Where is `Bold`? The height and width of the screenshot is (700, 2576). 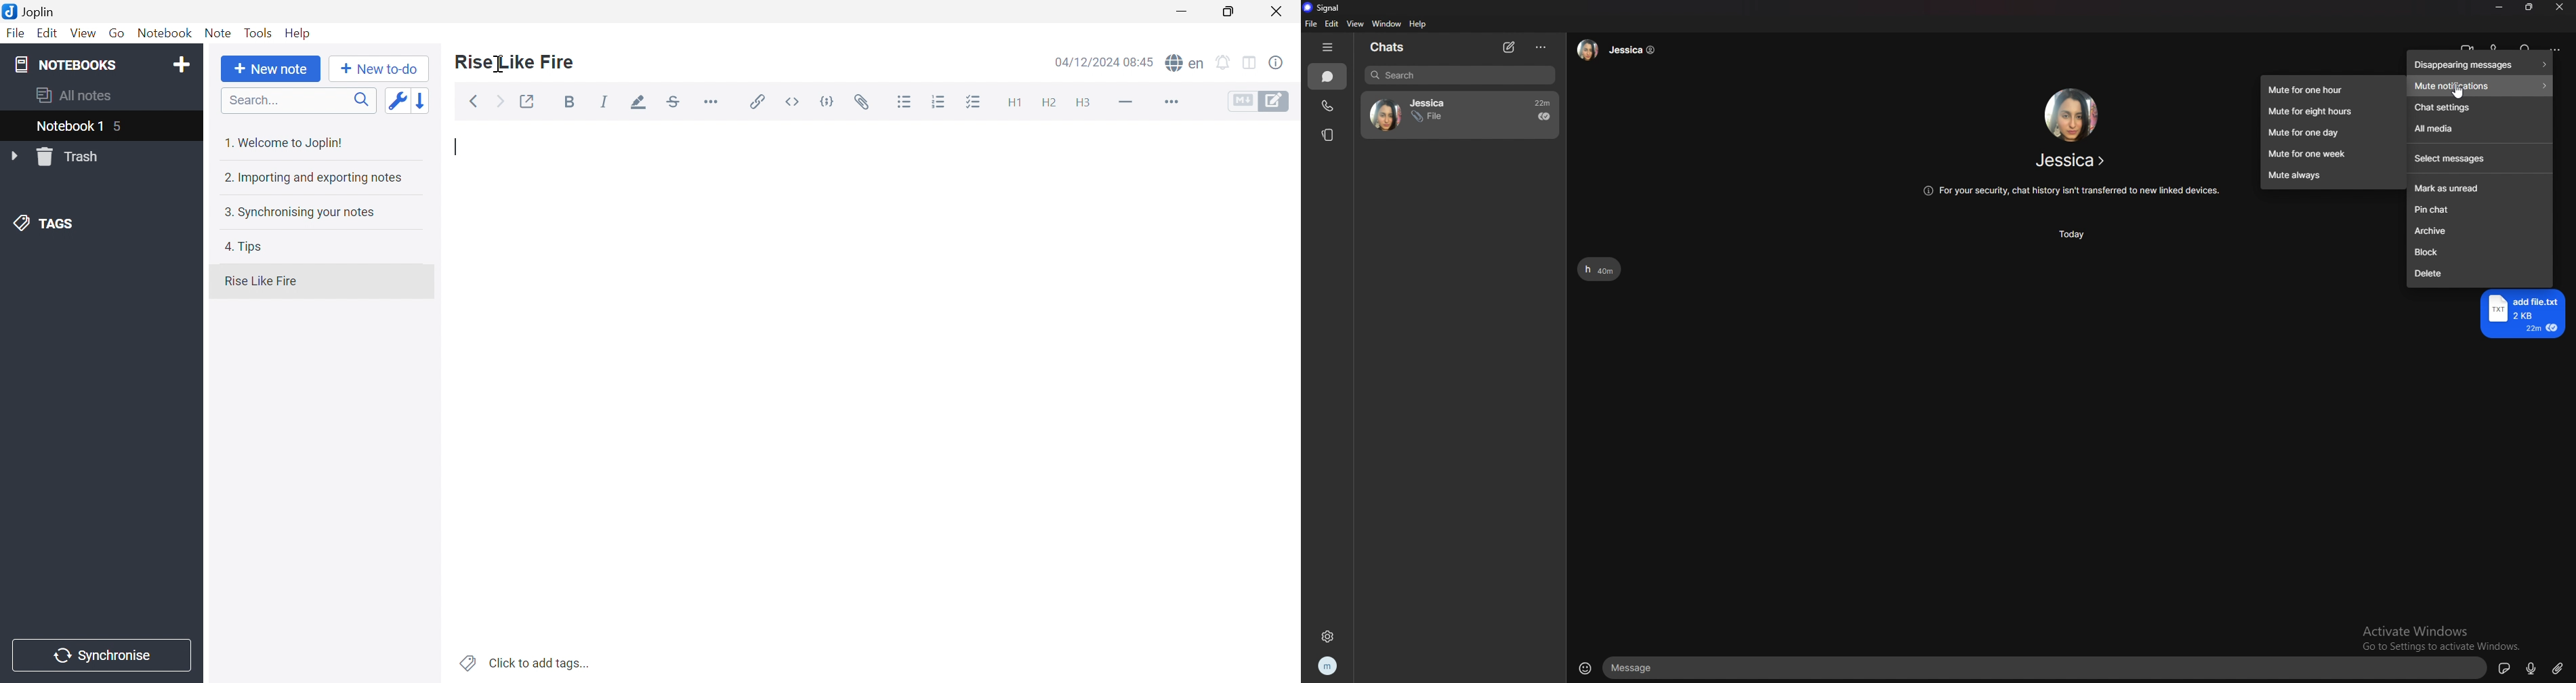 Bold is located at coordinates (568, 100).